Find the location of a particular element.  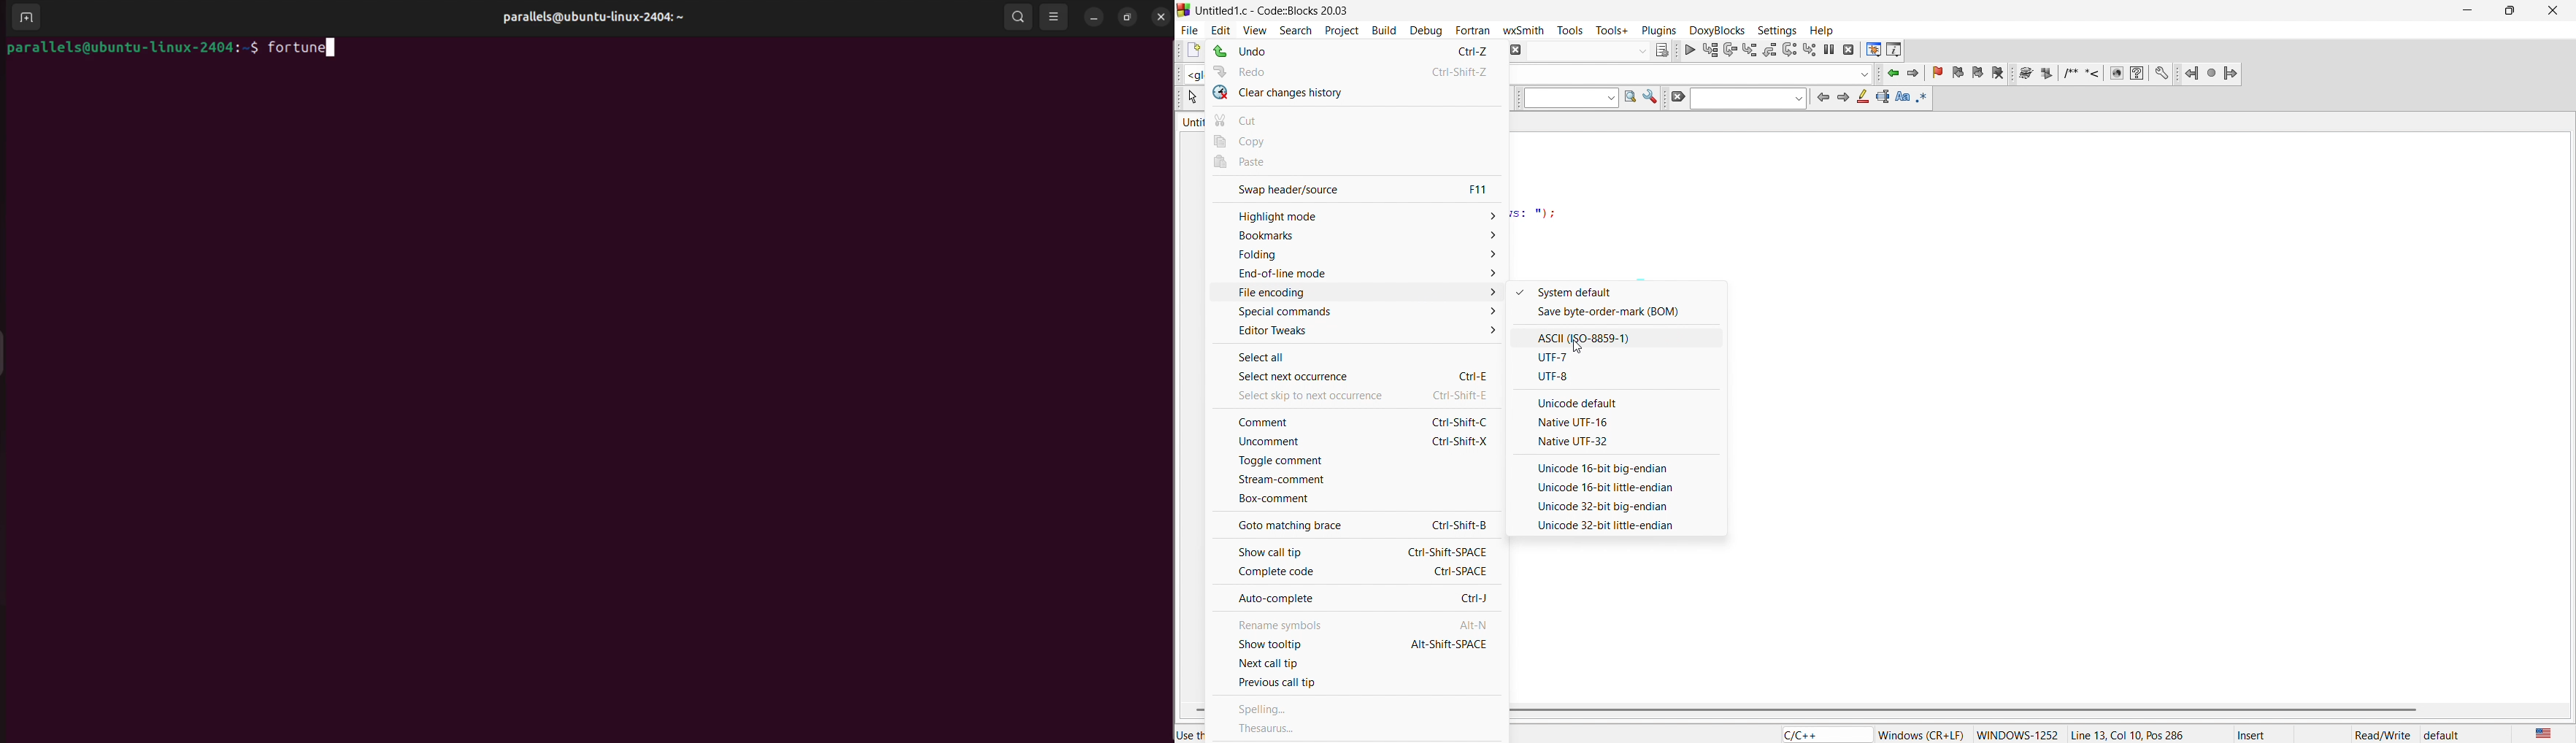

run to cursor is located at coordinates (1710, 50).